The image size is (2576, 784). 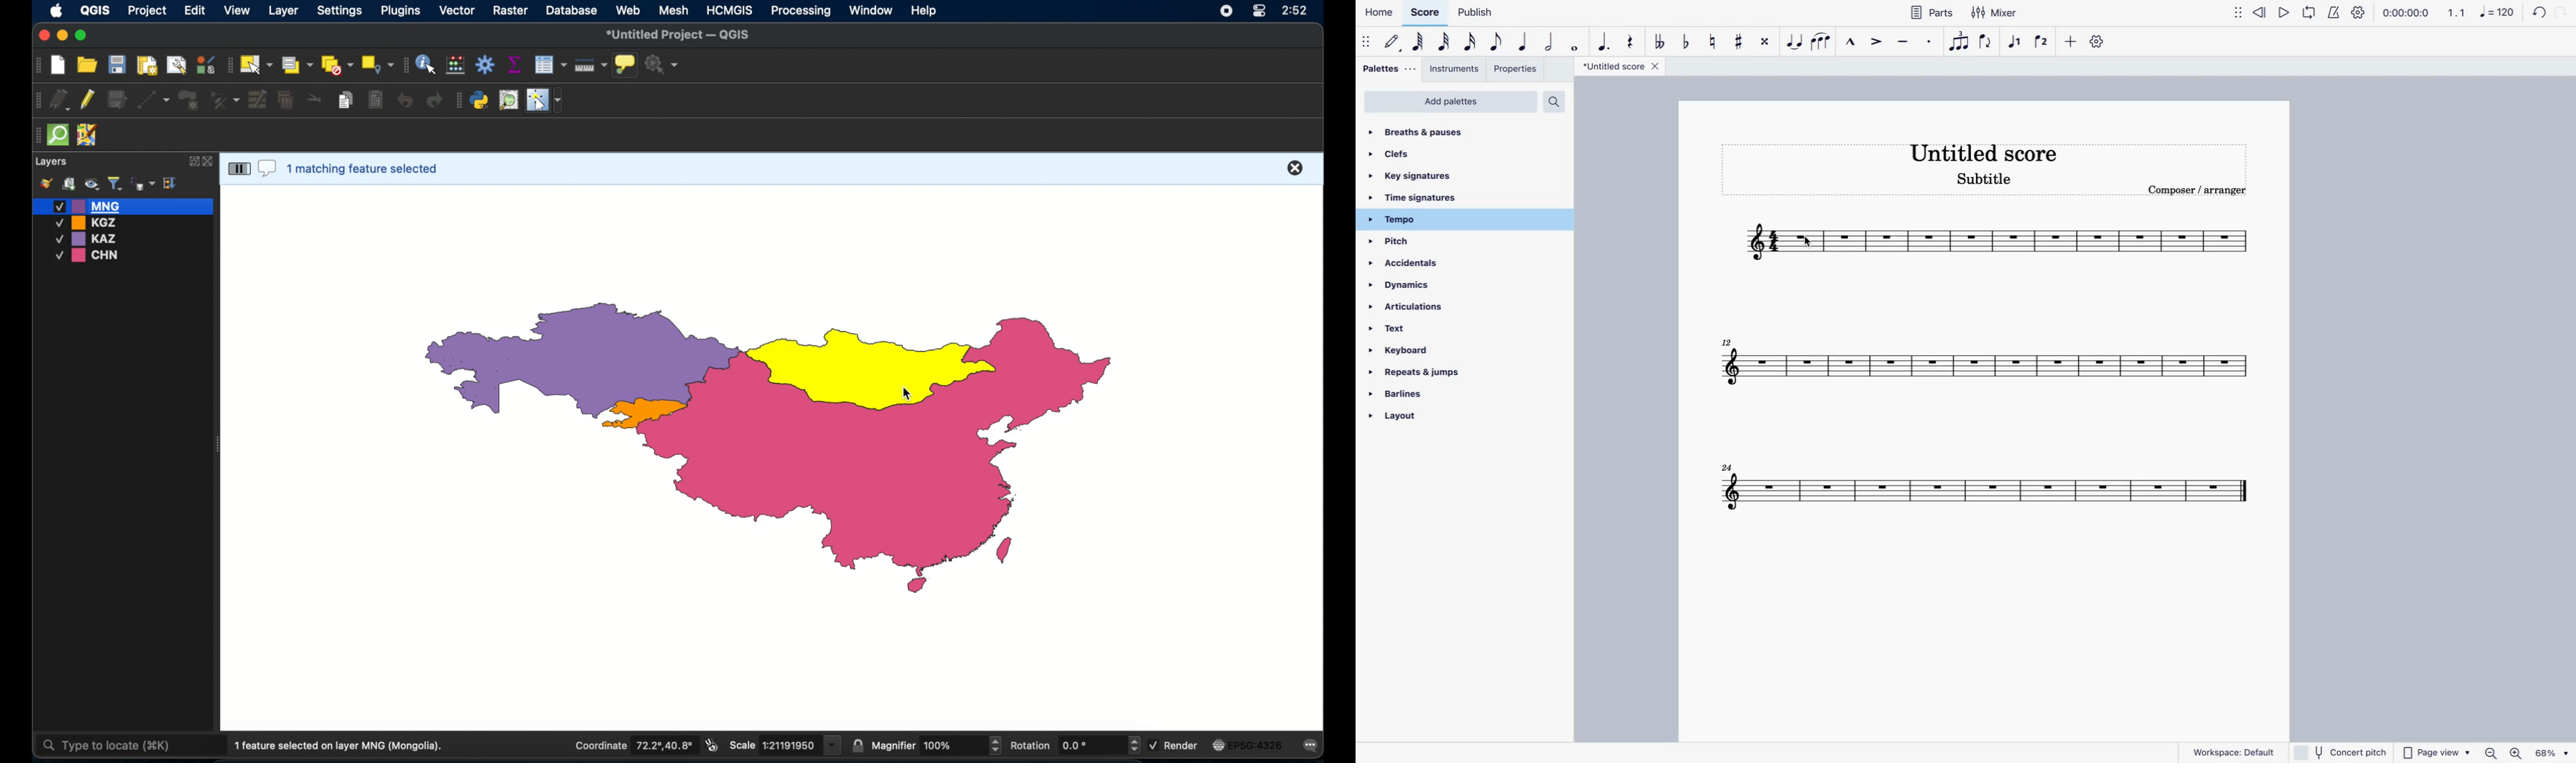 What do you see at coordinates (339, 11) in the screenshot?
I see `settings` at bounding box center [339, 11].